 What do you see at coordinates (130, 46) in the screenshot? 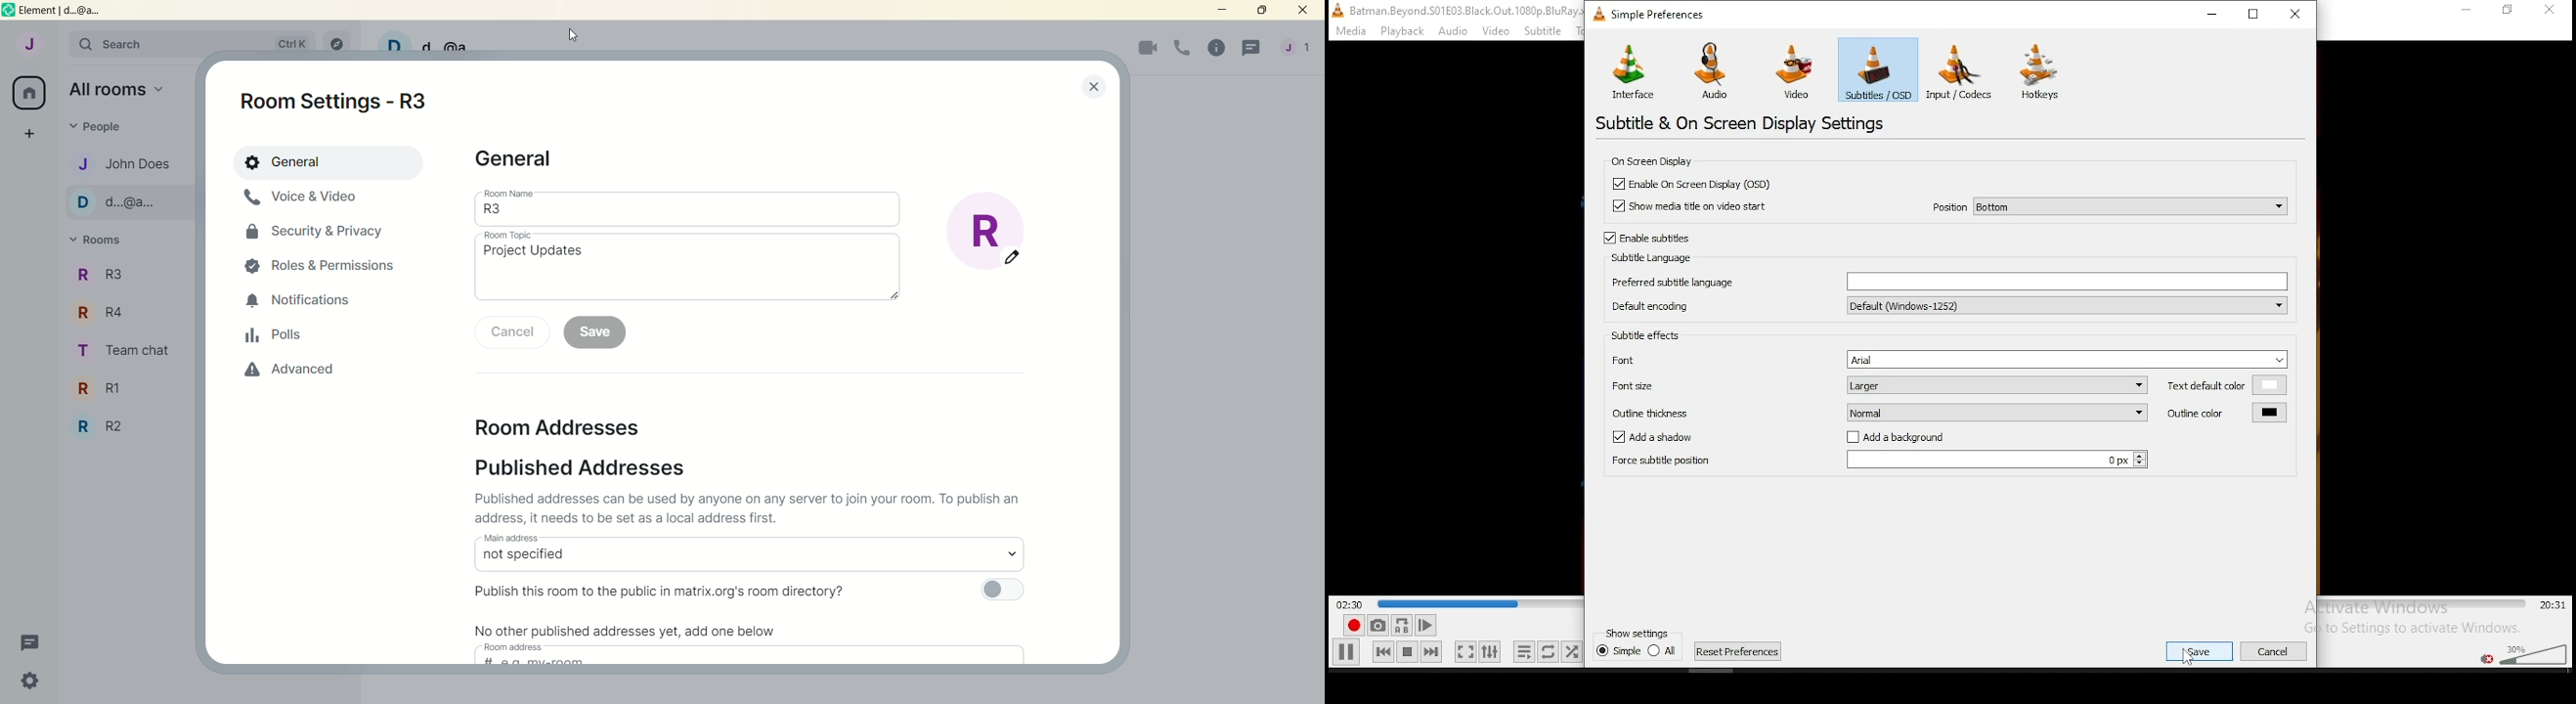
I see `search` at bounding box center [130, 46].